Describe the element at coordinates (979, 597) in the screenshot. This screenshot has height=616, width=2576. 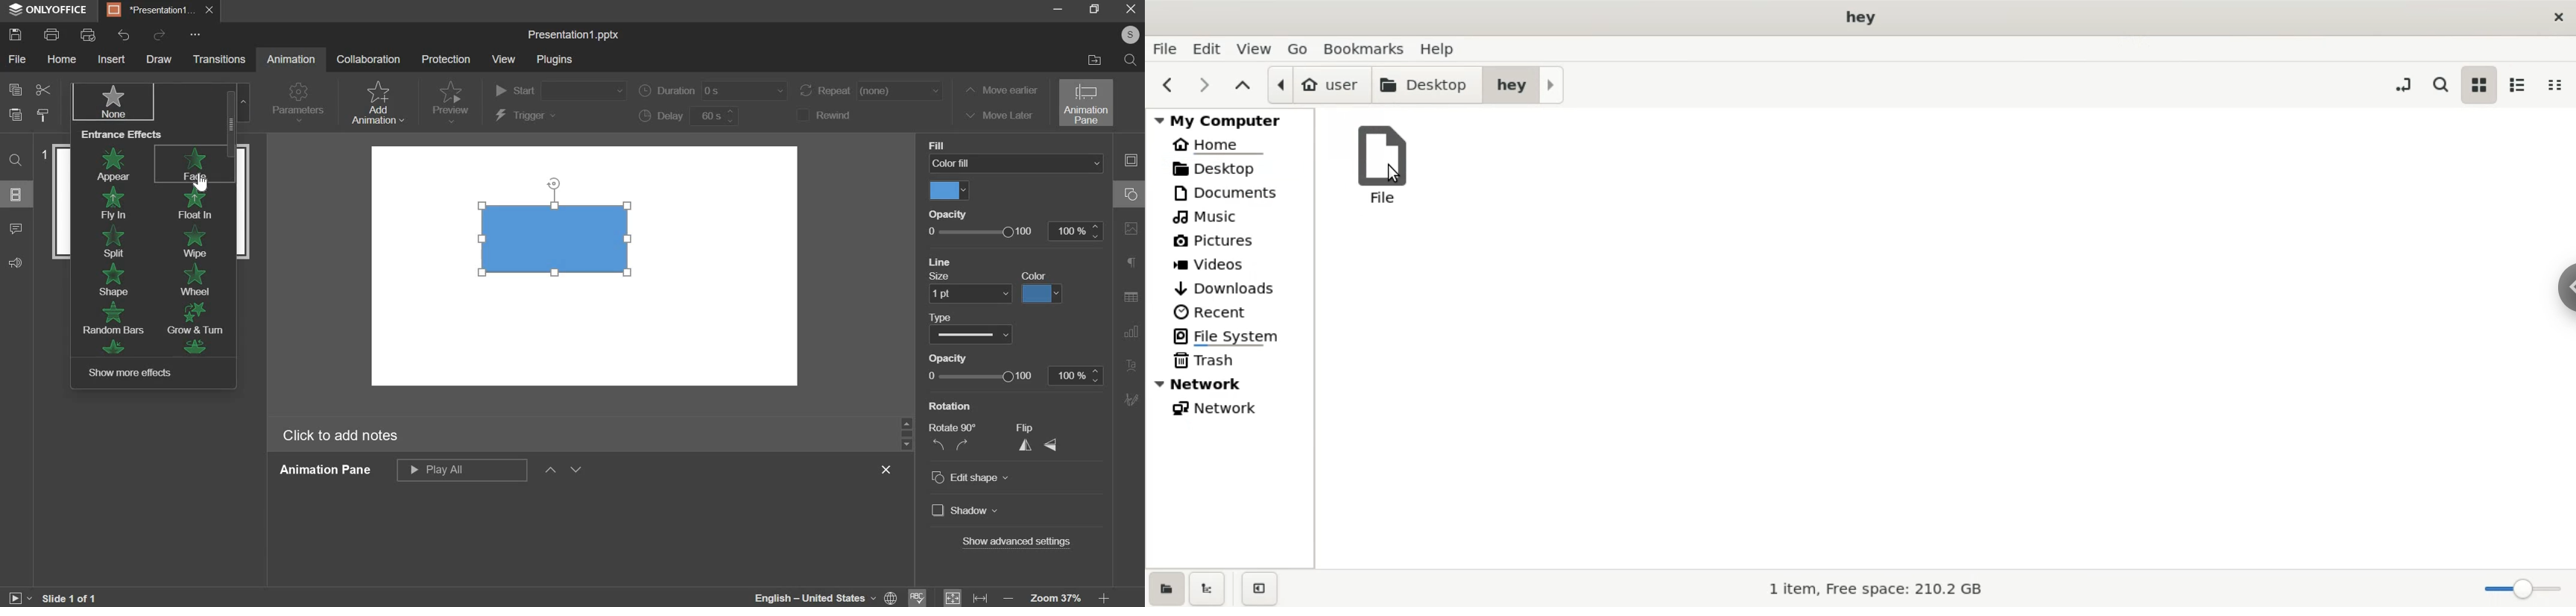
I see `fit to width` at that location.